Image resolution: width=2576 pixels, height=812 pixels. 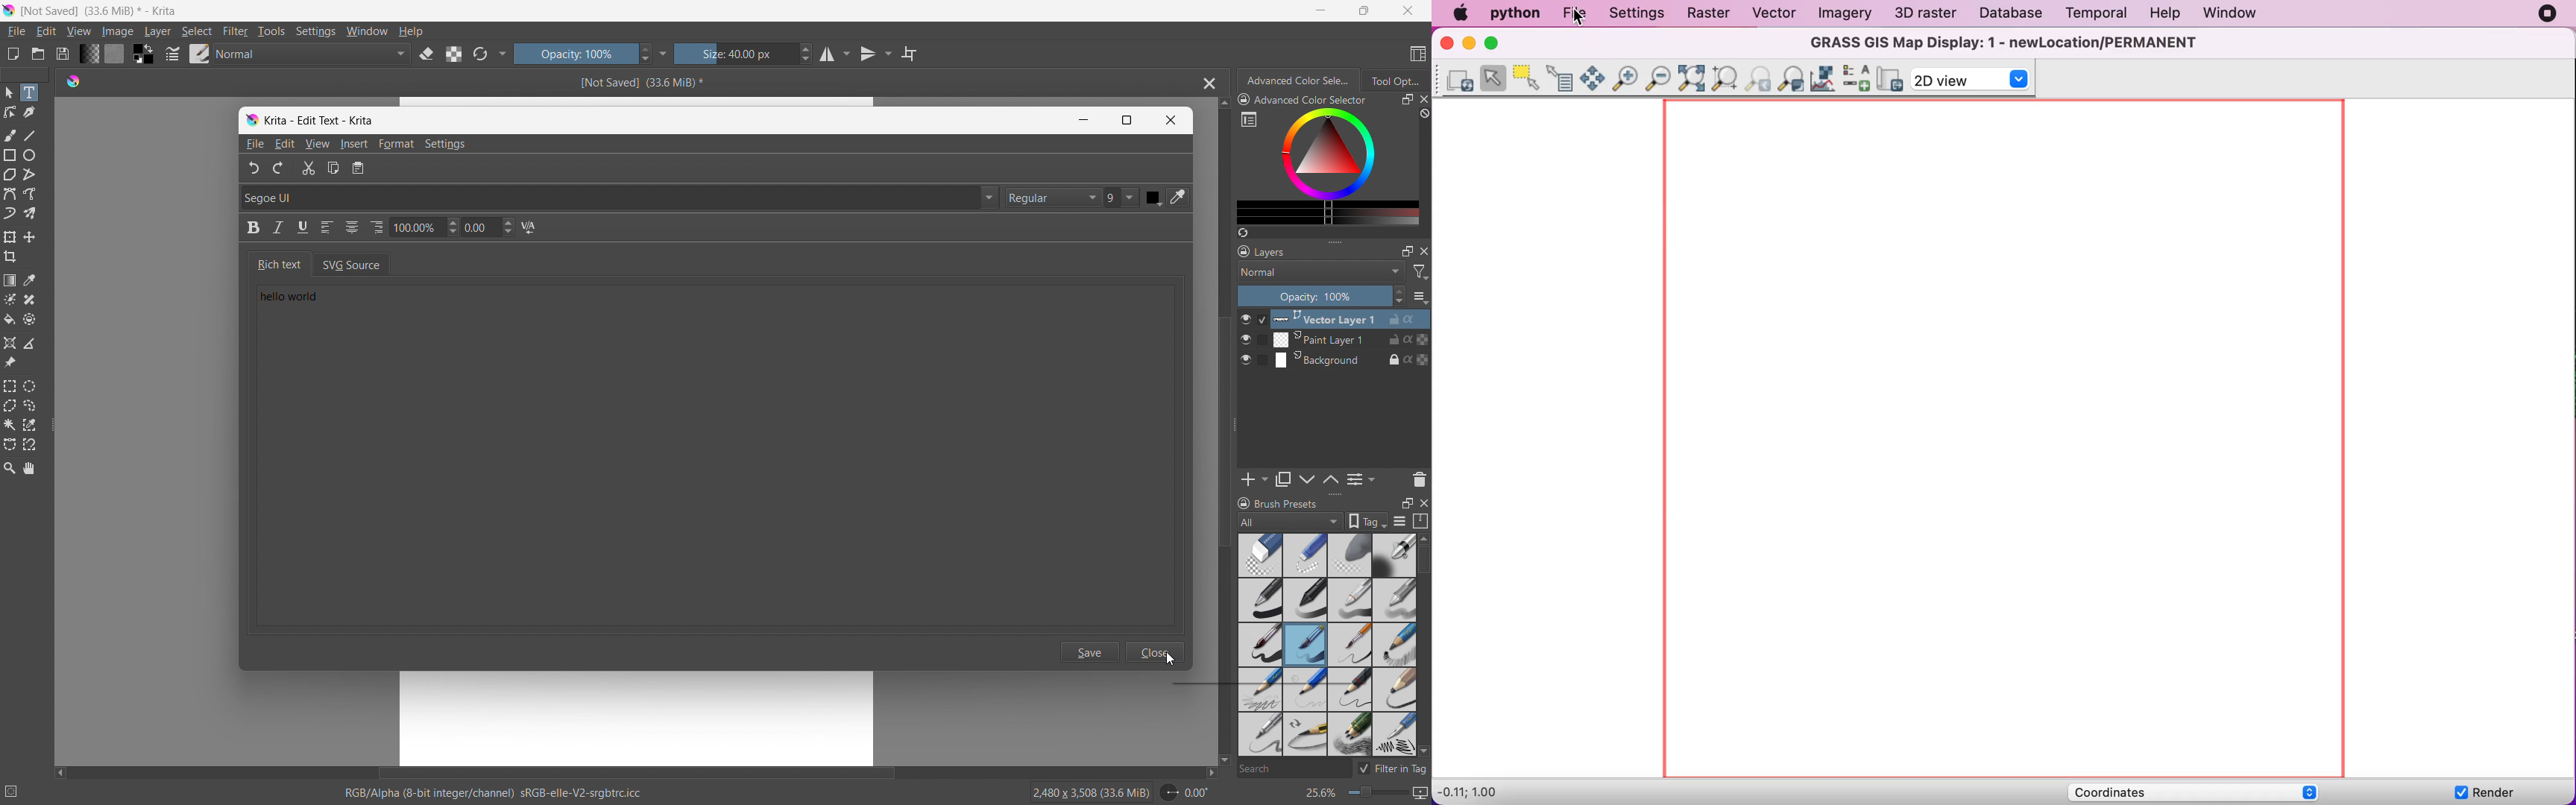 What do you see at coordinates (1172, 662) in the screenshot?
I see `cursor` at bounding box center [1172, 662].